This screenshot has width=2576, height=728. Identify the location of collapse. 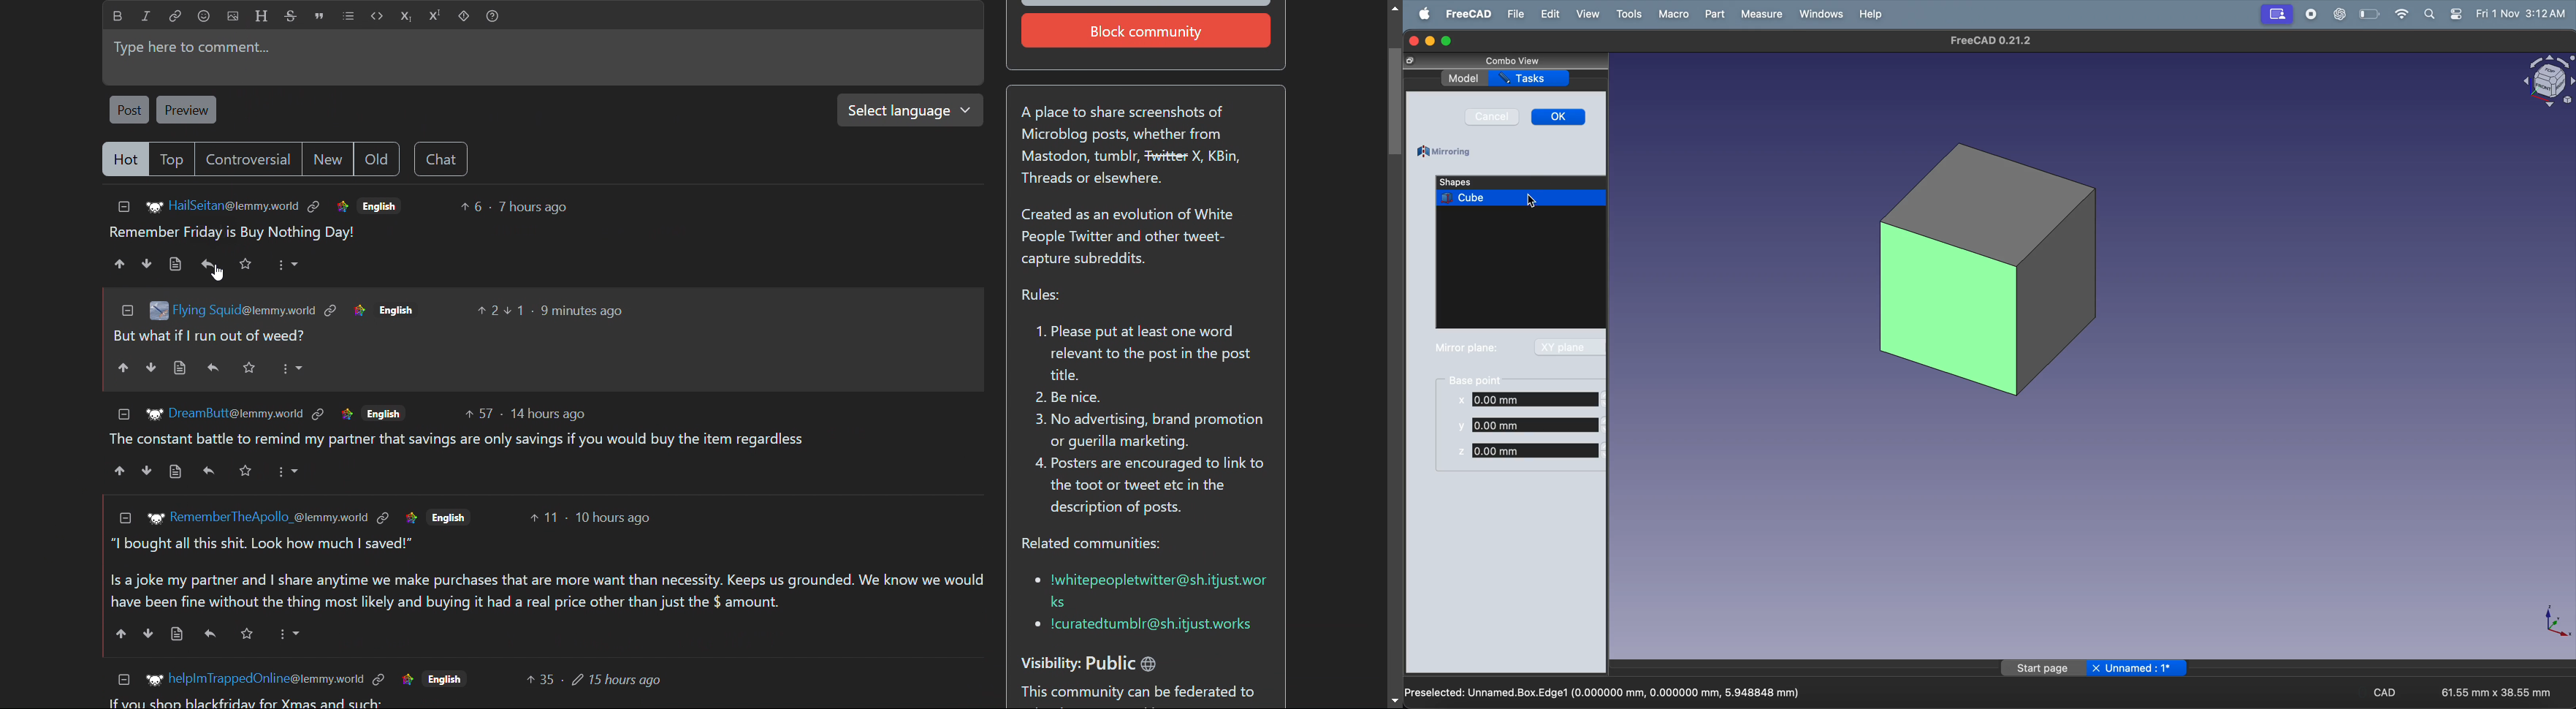
(124, 413).